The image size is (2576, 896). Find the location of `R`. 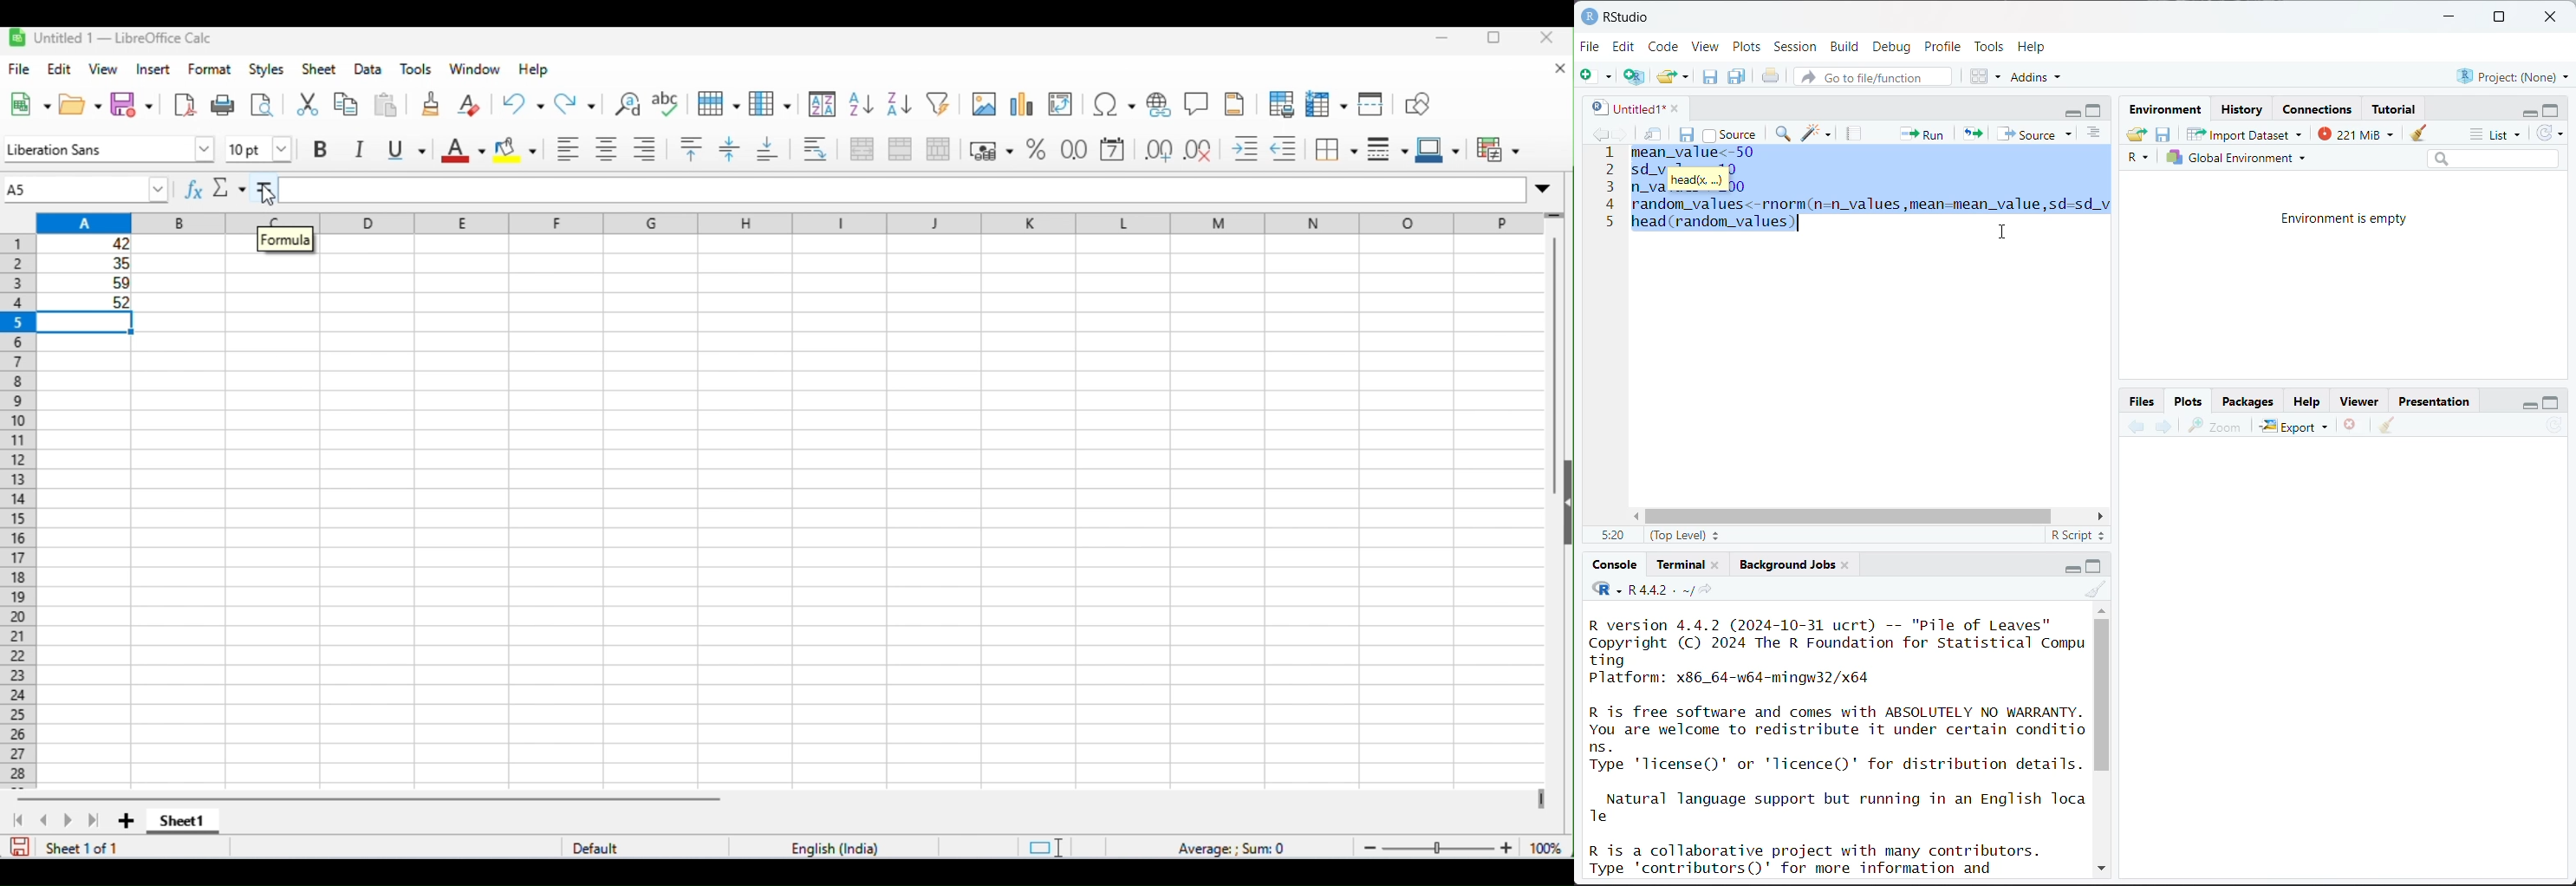

R is located at coordinates (2141, 159).